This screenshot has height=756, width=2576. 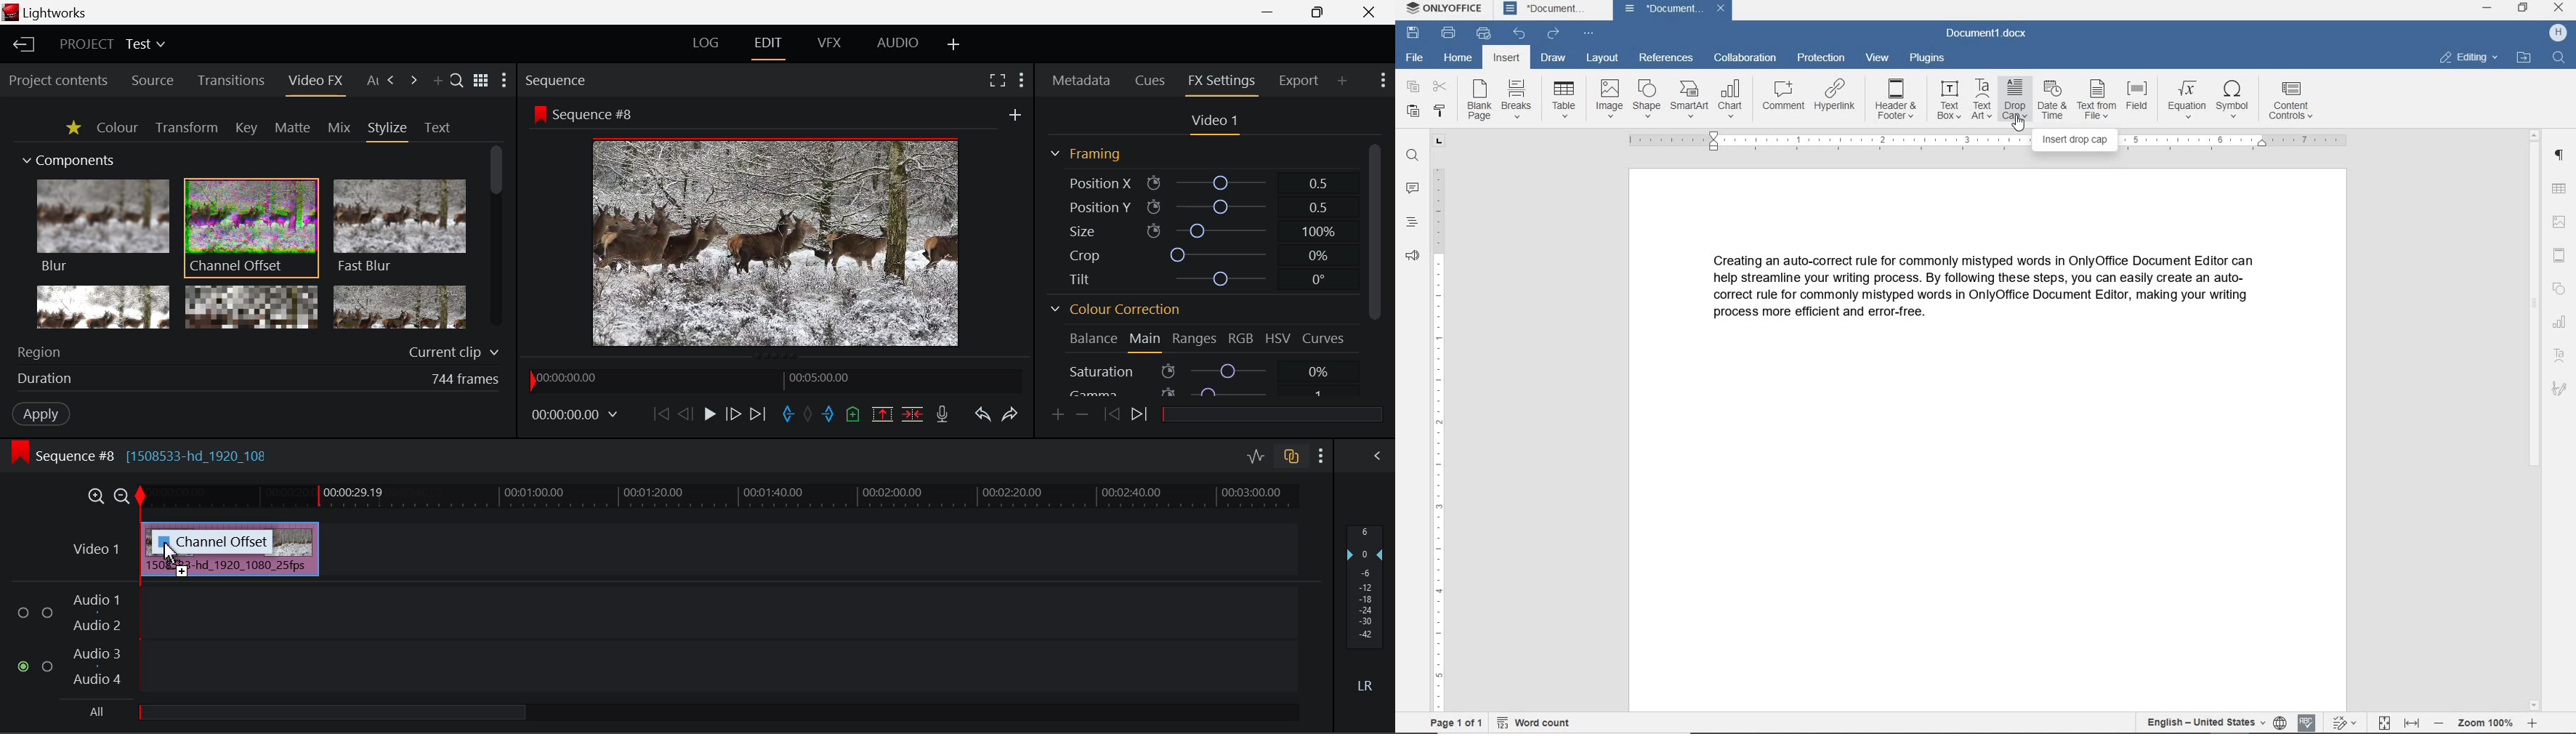 What do you see at coordinates (1437, 420) in the screenshot?
I see `ruler` at bounding box center [1437, 420].